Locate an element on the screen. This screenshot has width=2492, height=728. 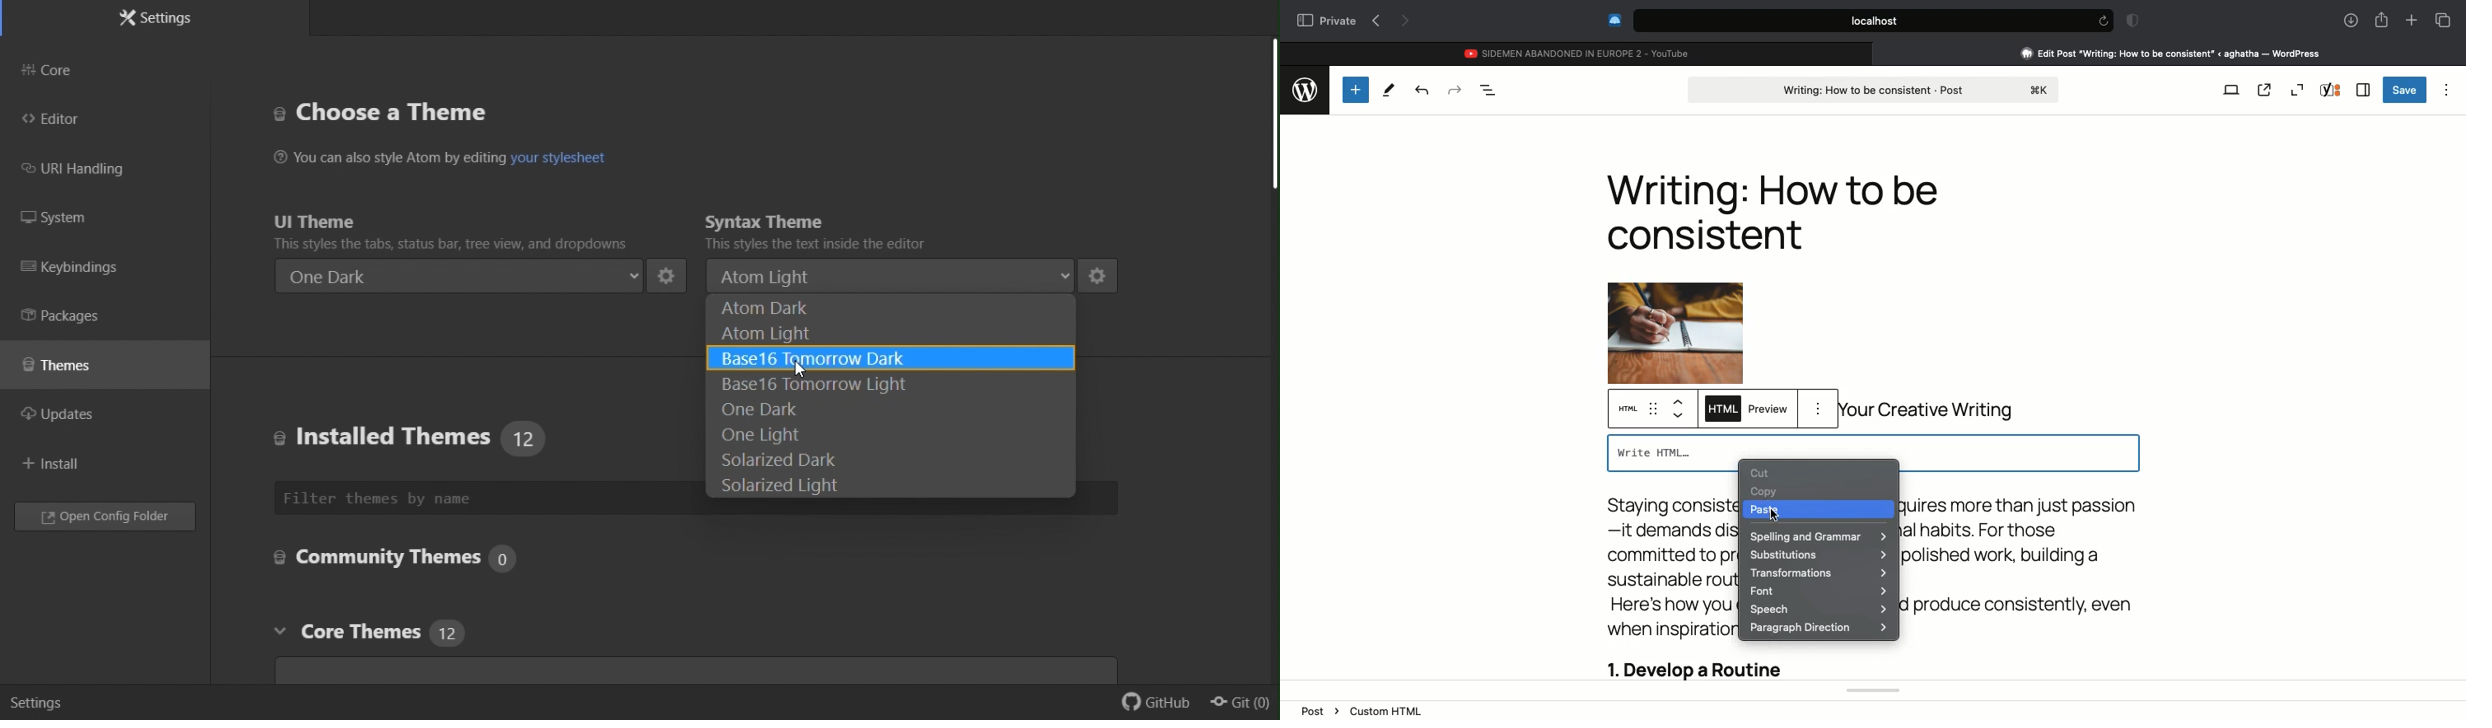
View is located at coordinates (2232, 88).